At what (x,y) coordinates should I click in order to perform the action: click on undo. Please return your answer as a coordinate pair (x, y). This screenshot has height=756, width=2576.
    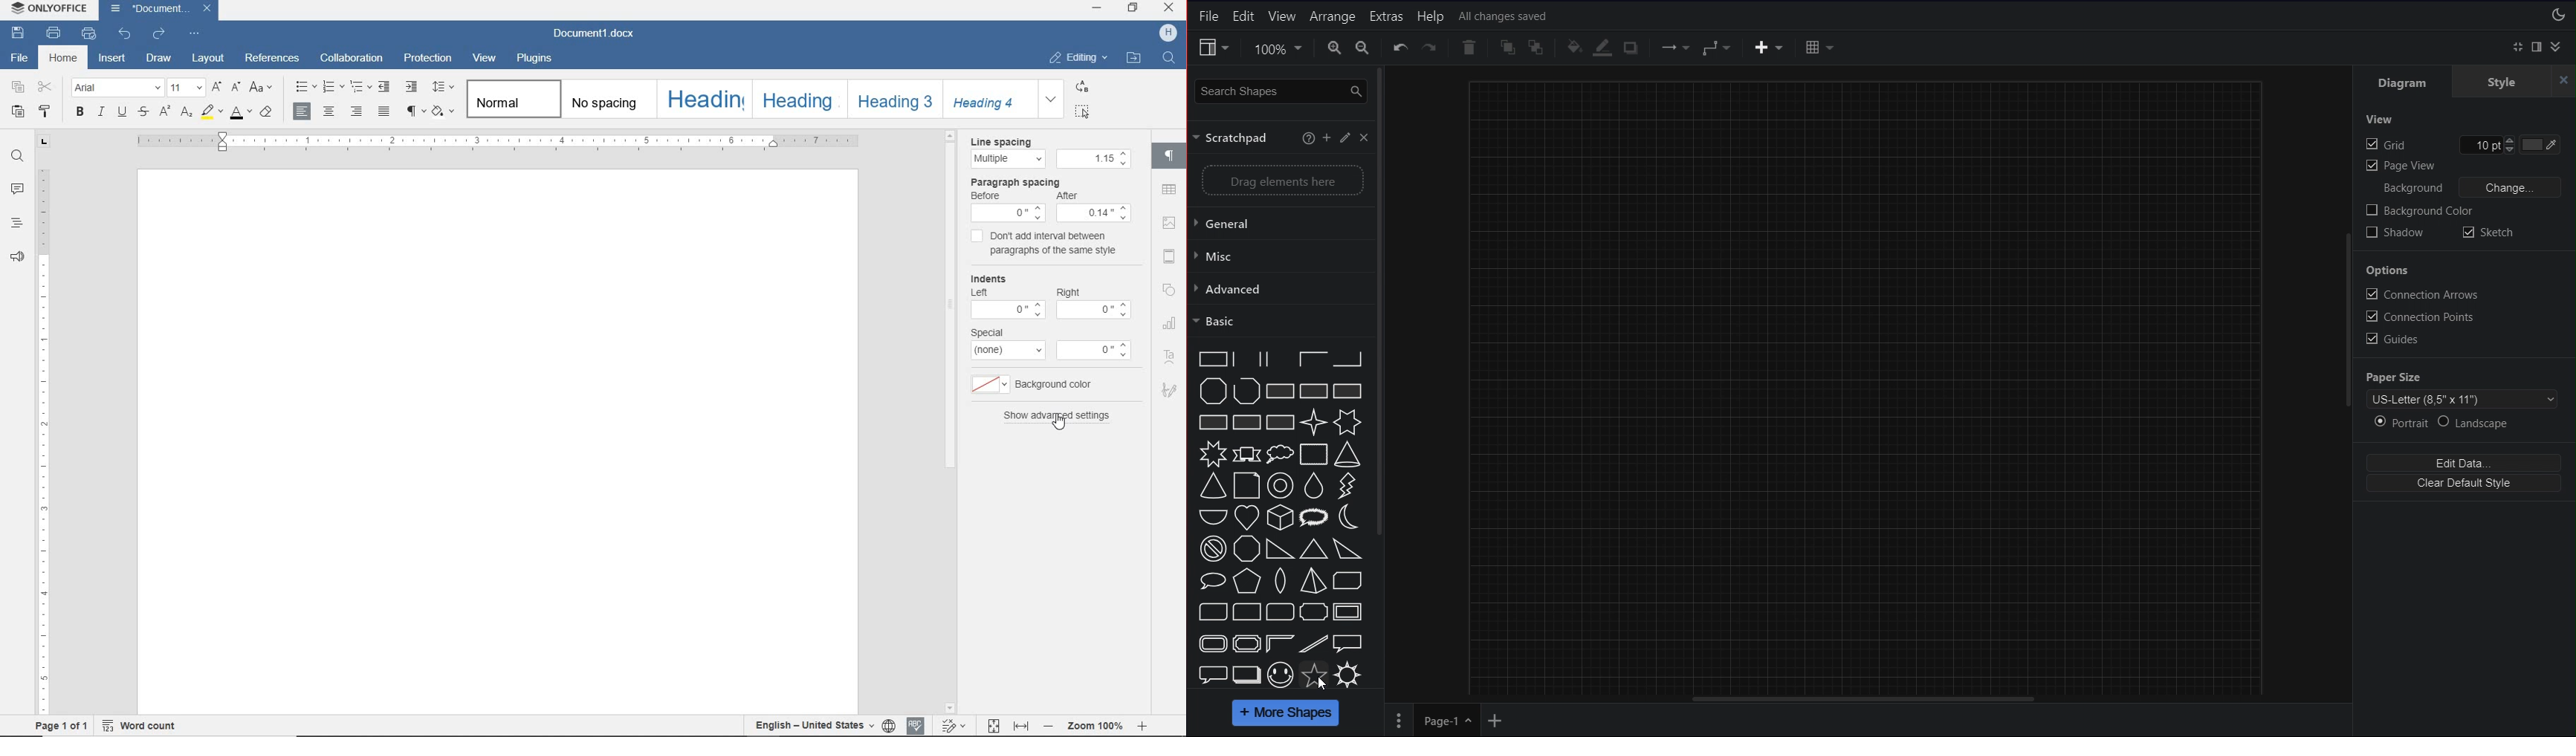
    Looking at the image, I should click on (126, 35).